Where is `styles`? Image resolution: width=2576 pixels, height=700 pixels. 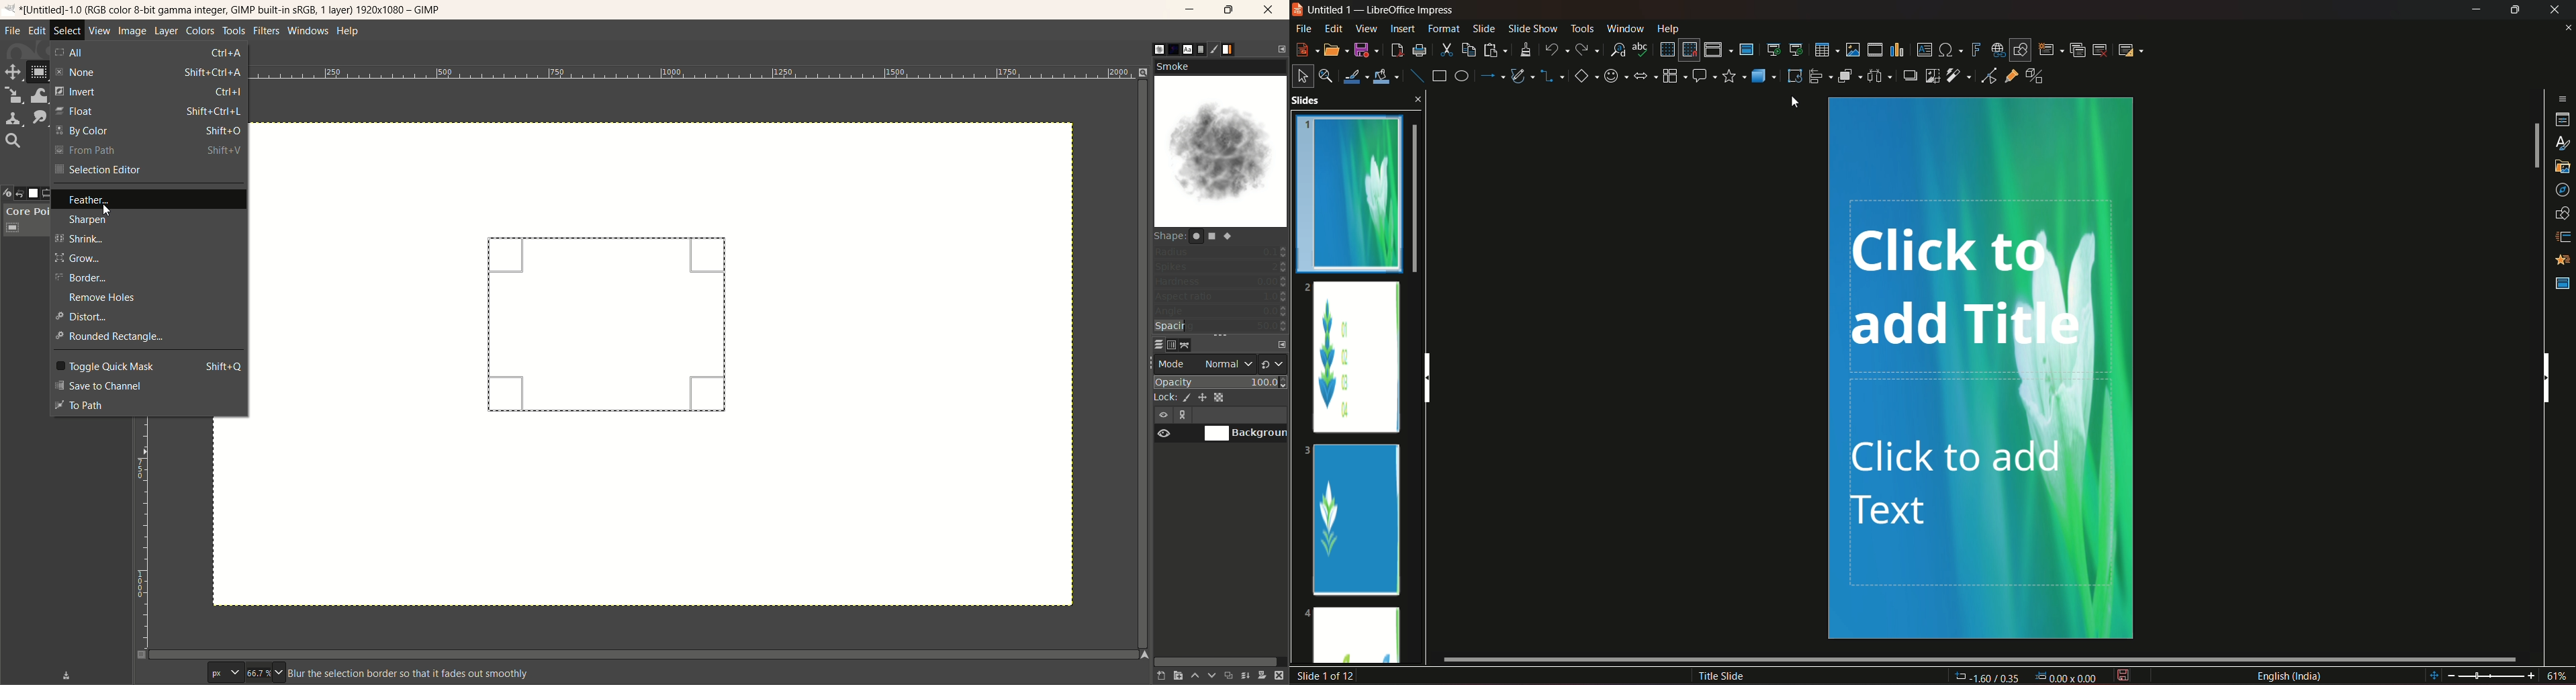 styles is located at coordinates (2560, 143).